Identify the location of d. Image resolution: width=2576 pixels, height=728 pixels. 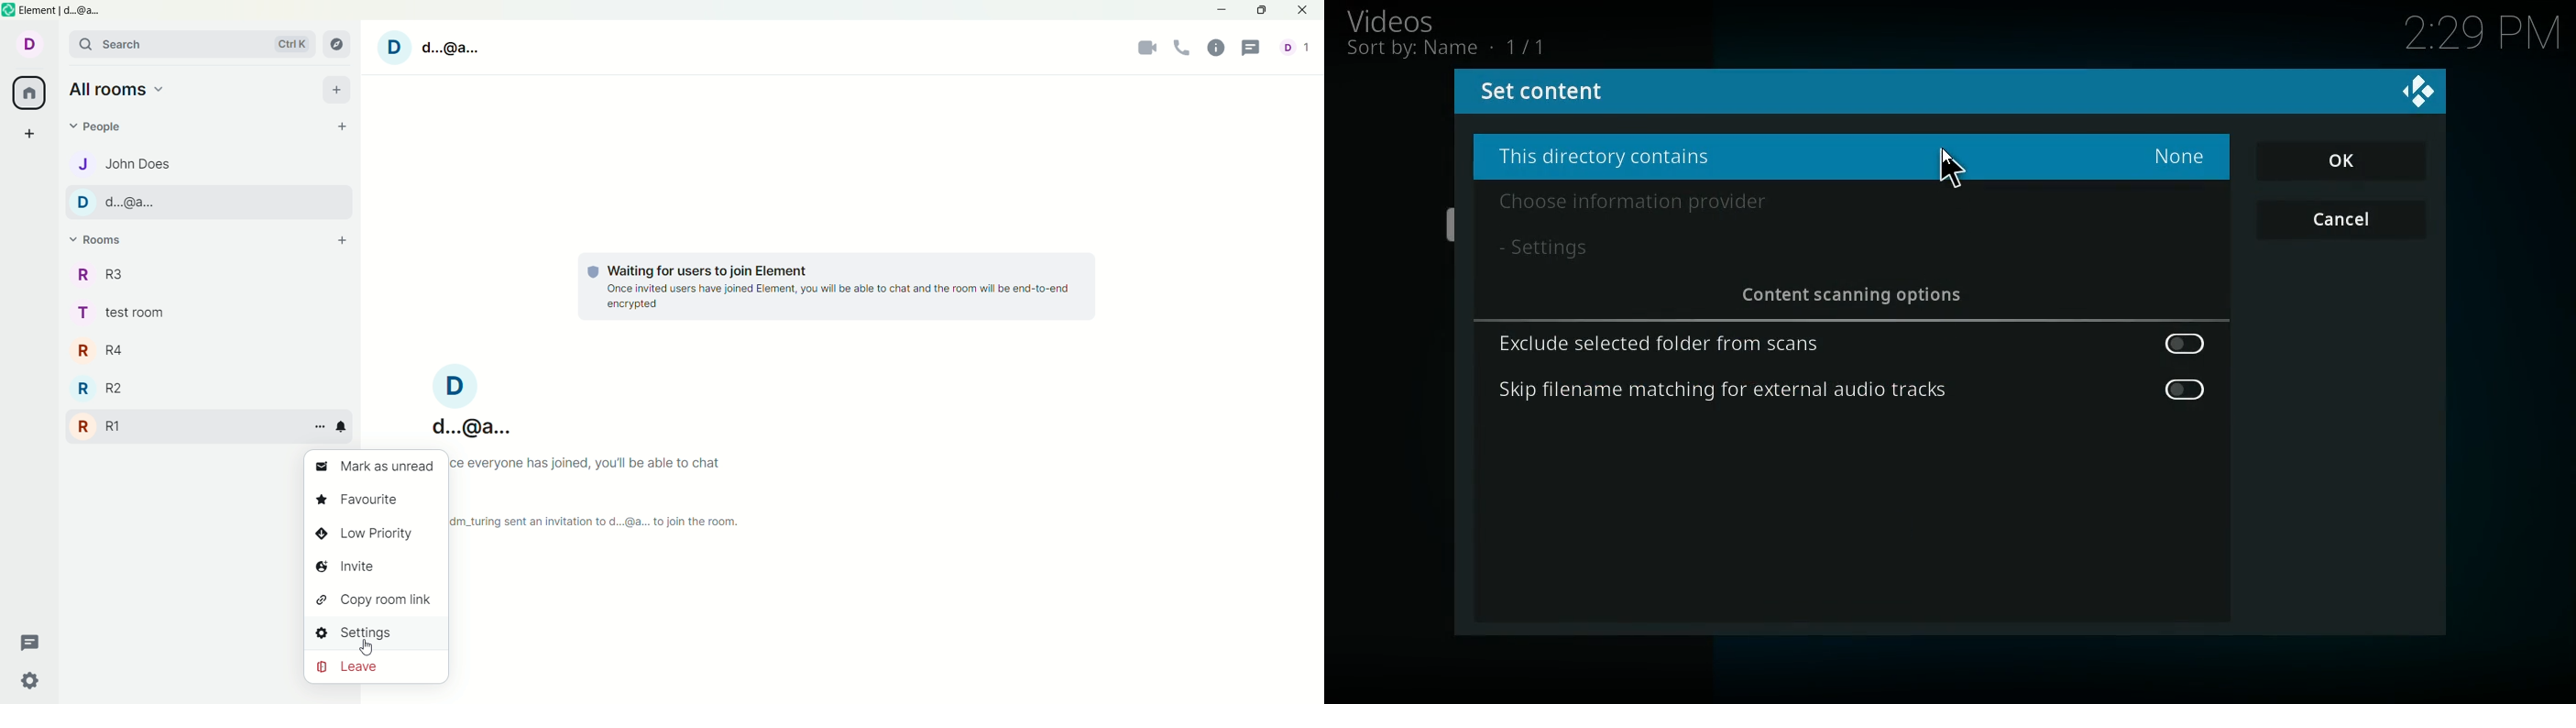
(27, 48).